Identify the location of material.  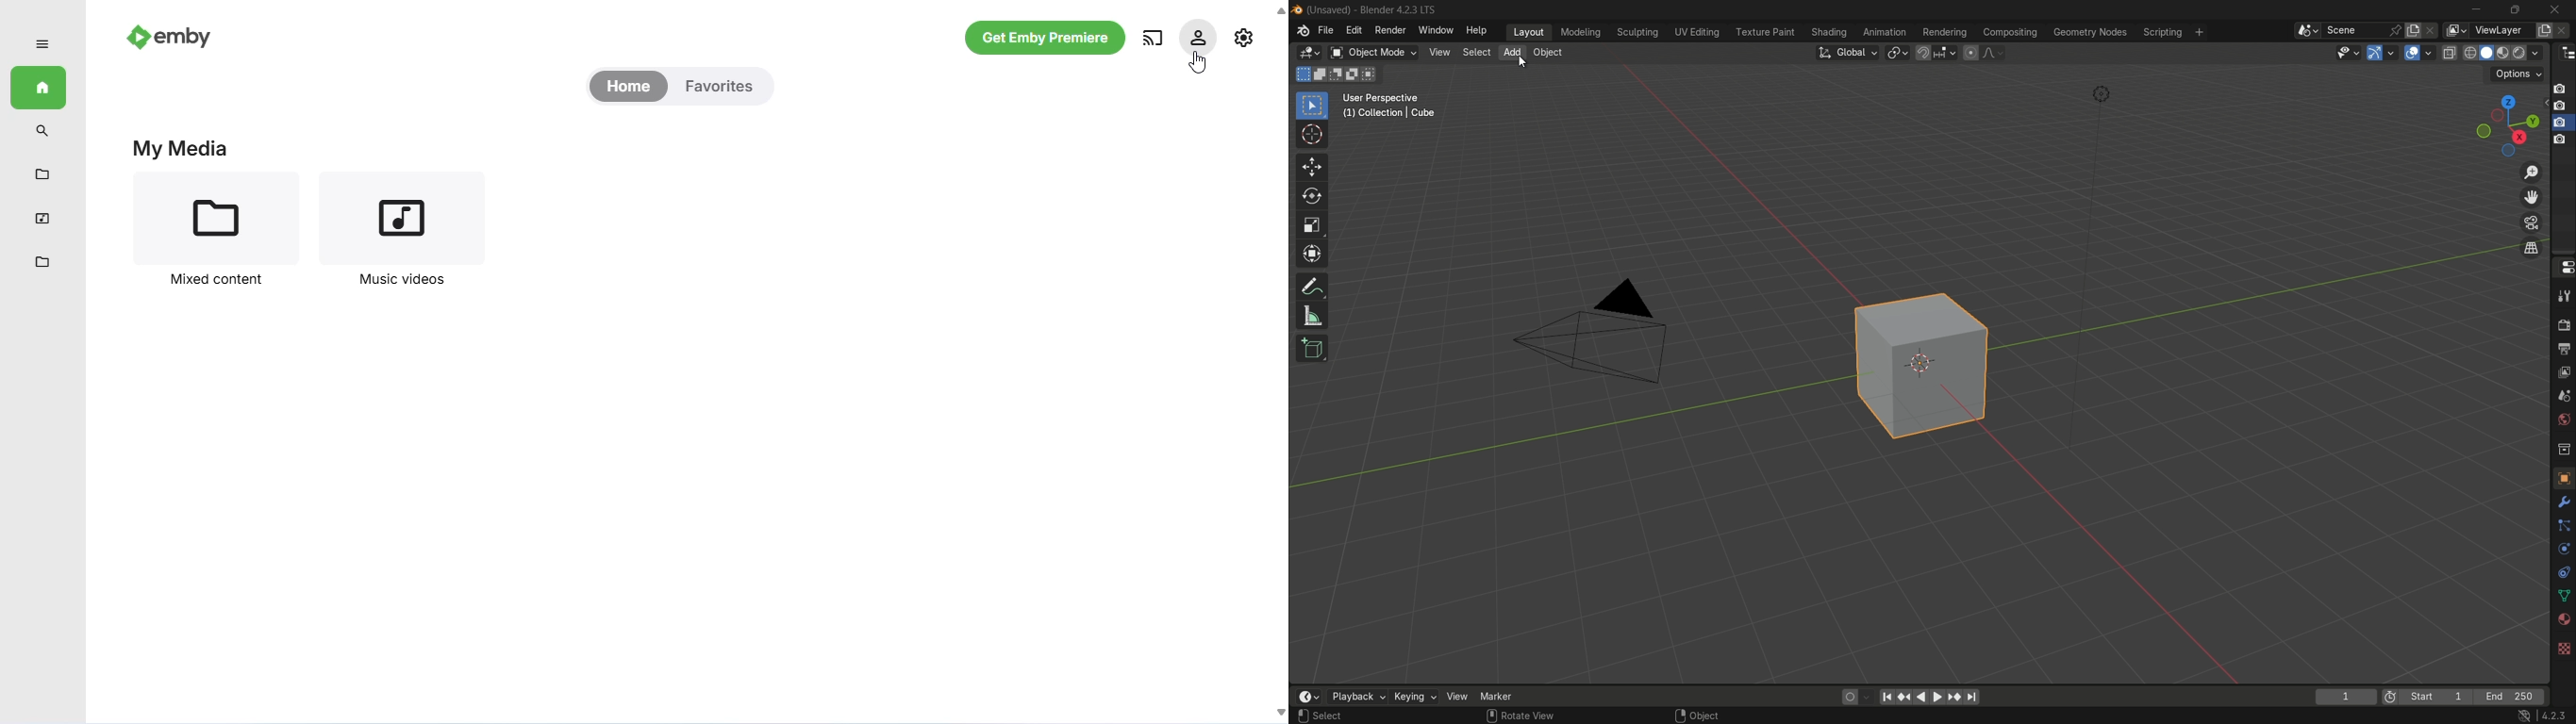
(2564, 618).